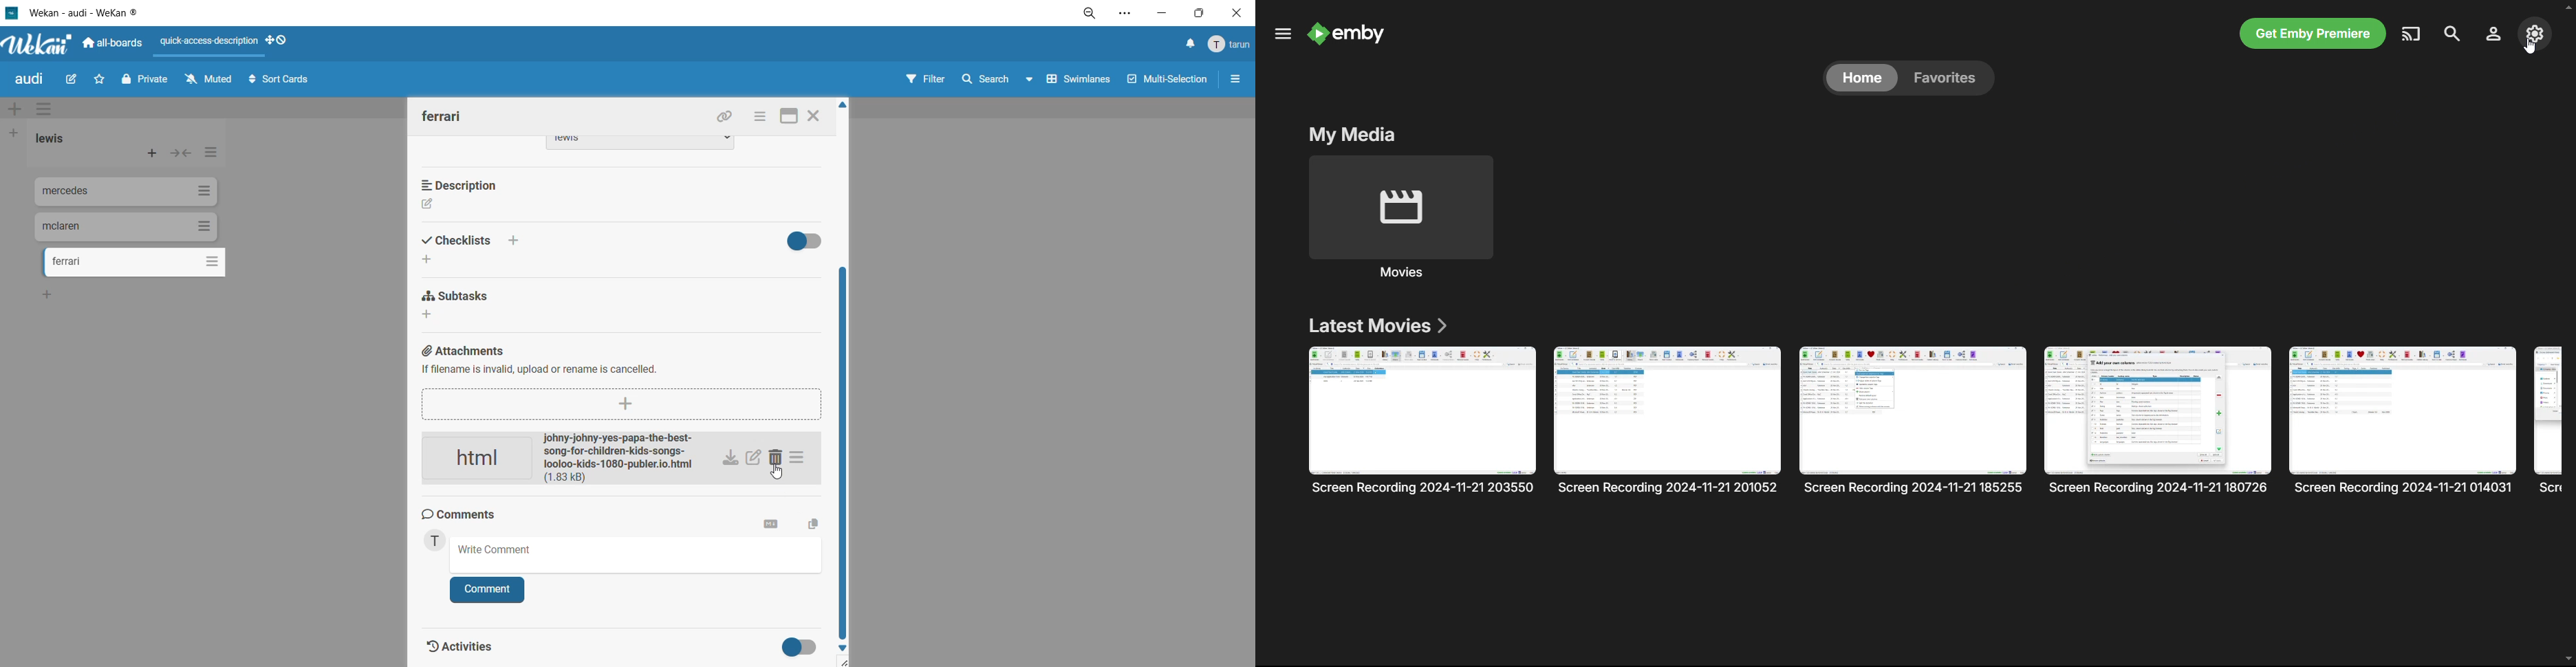 The height and width of the screenshot is (672, 2576). Describe the element at coordinates (638, 555) in the screenshot. I see `comment box` at that location.